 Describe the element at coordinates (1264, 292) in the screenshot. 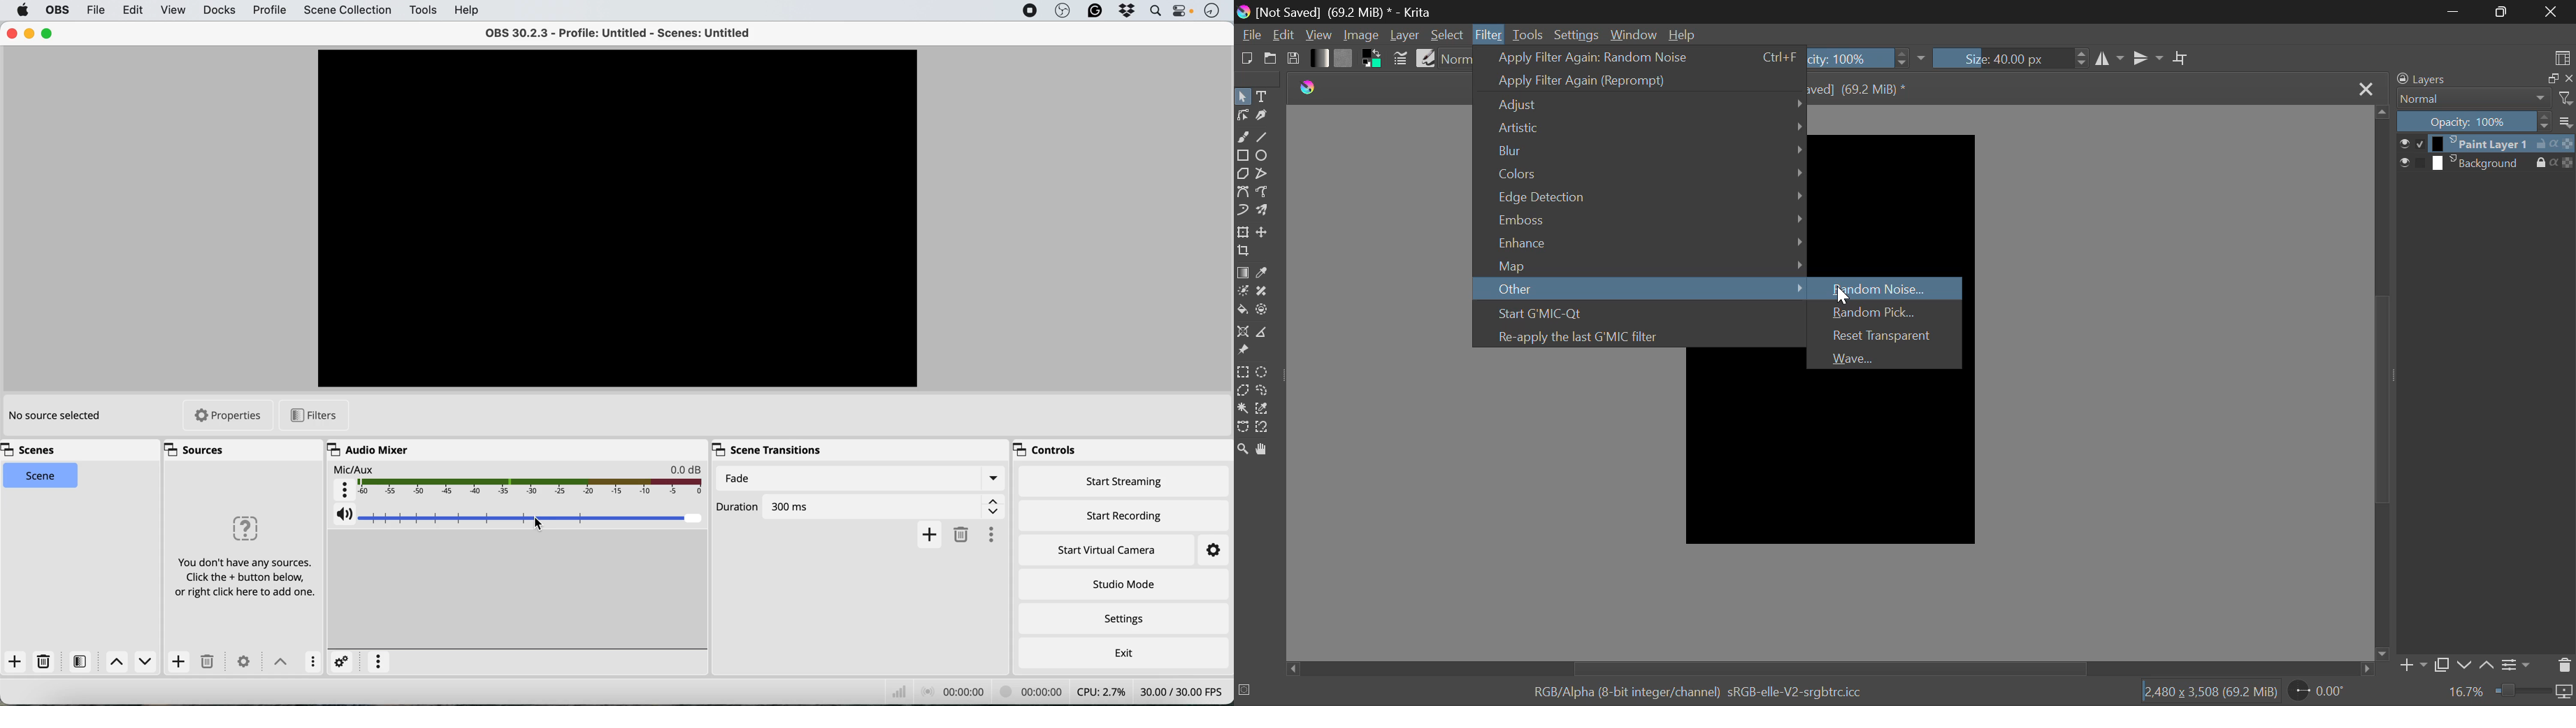

I see `Smart Patch Tool` at that location.